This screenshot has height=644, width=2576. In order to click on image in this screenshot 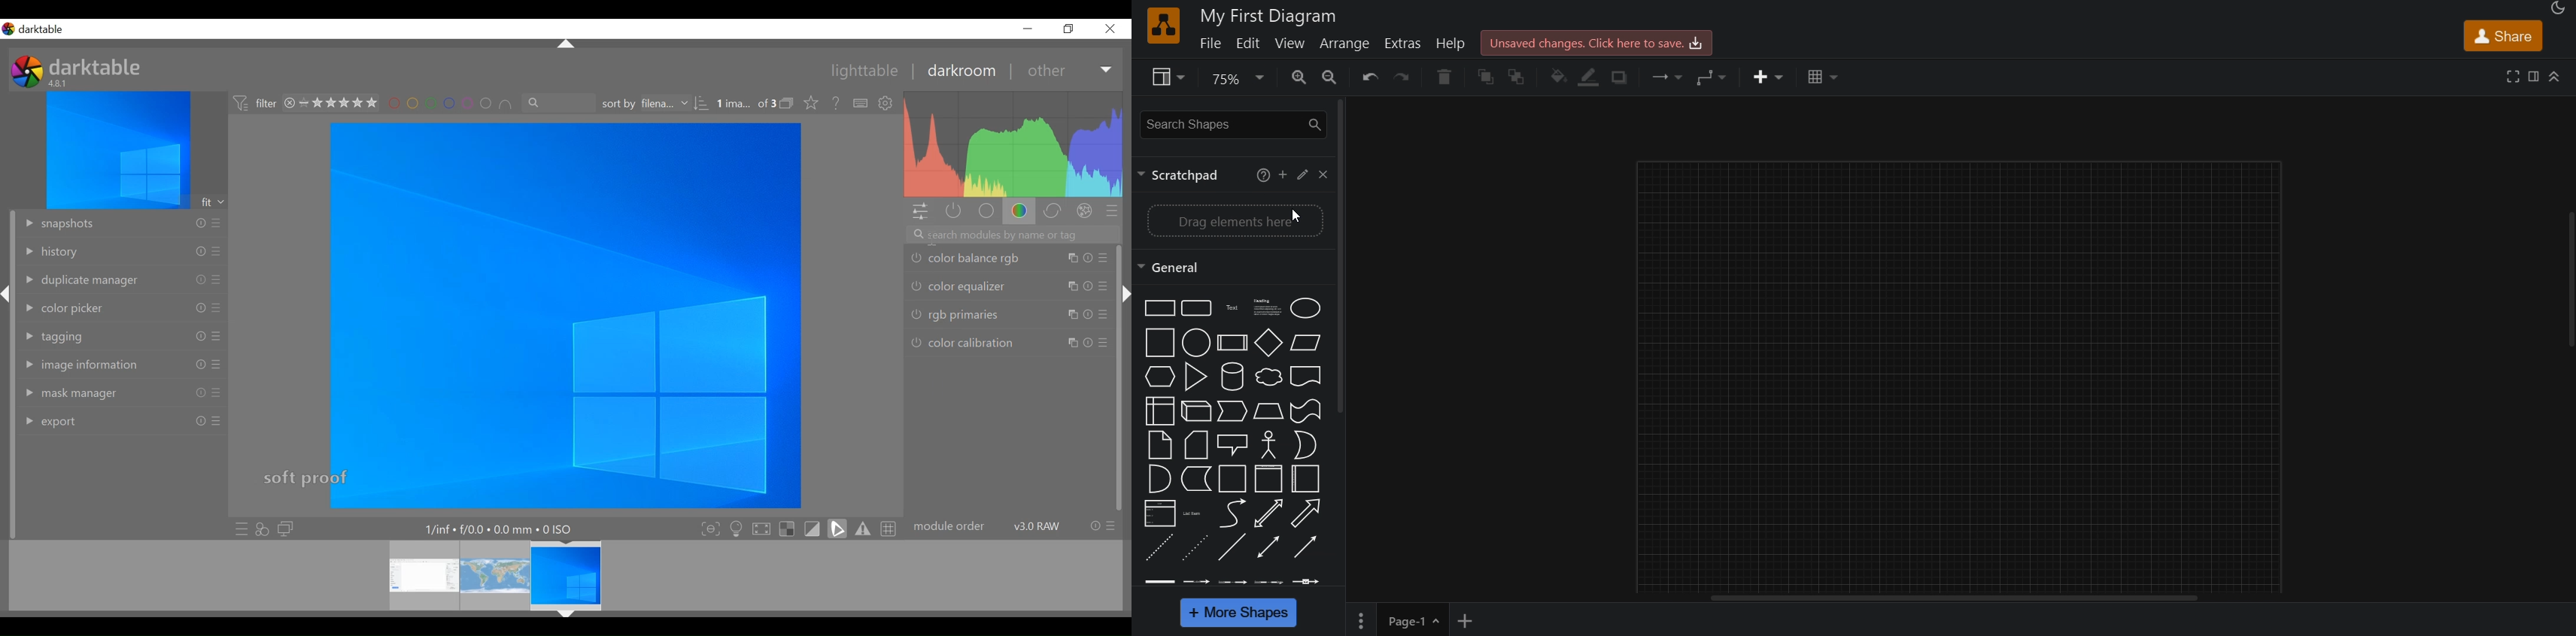, I will do `click(565, 315)`.